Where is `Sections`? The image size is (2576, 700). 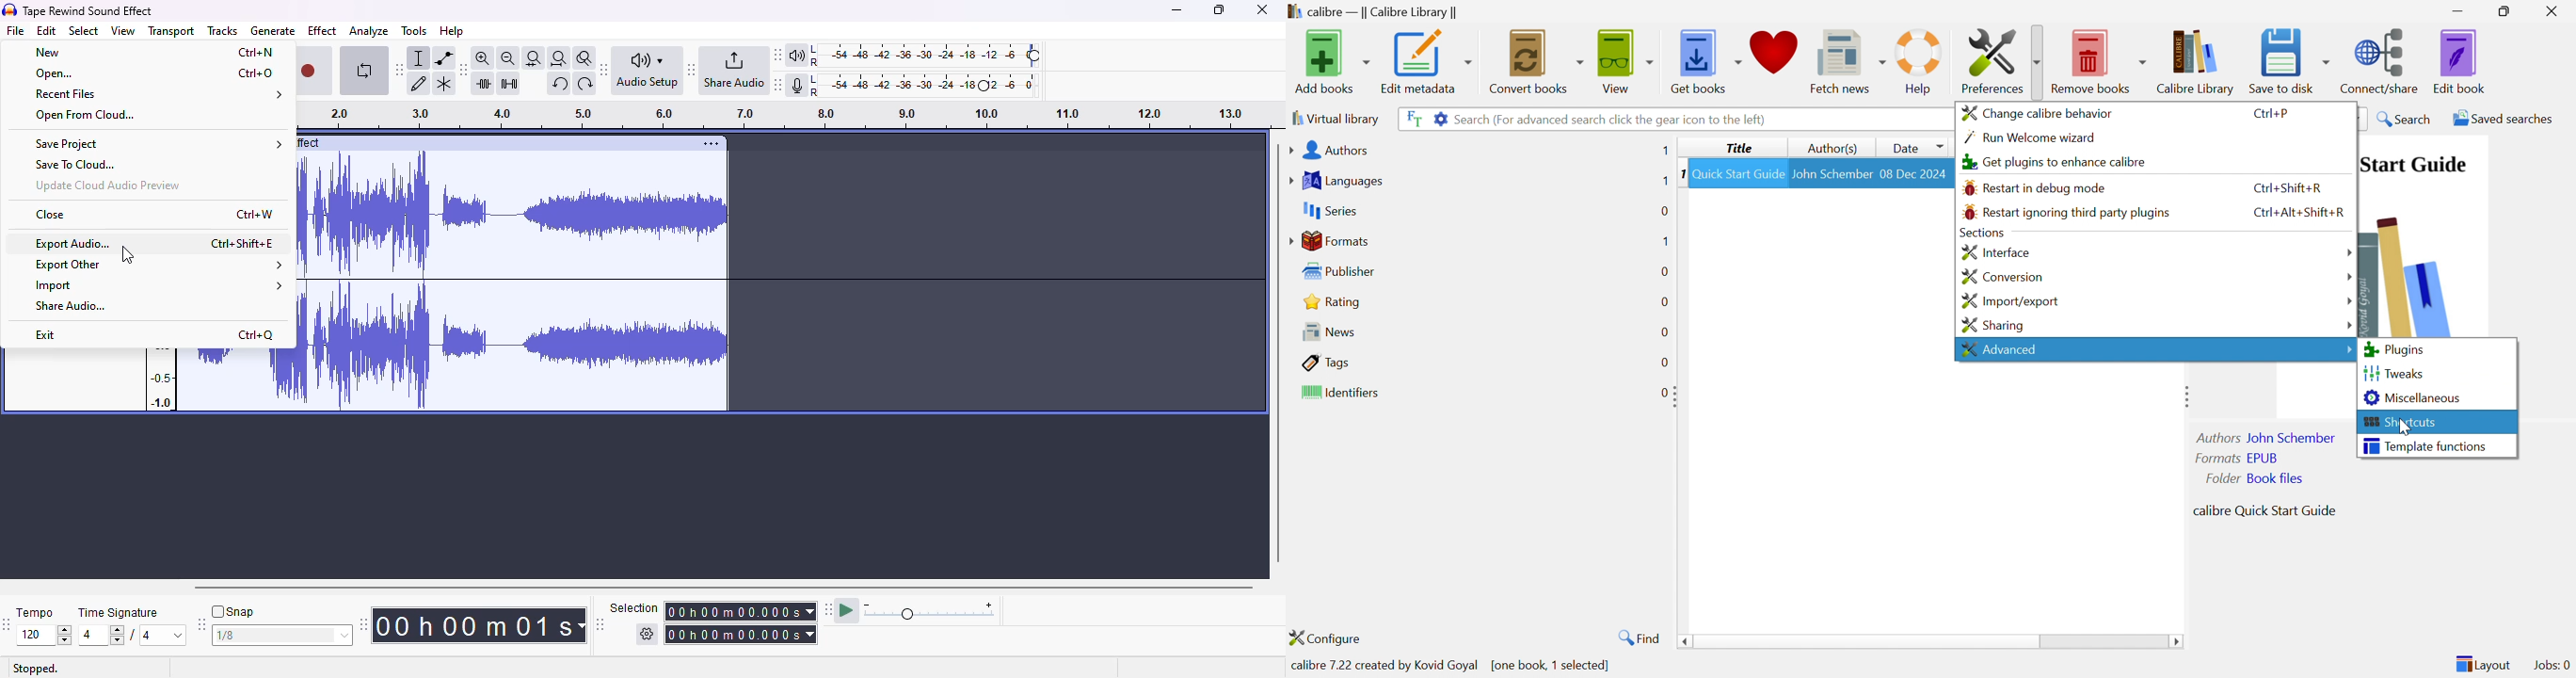 Sections is located at coordinates (1980, 233).